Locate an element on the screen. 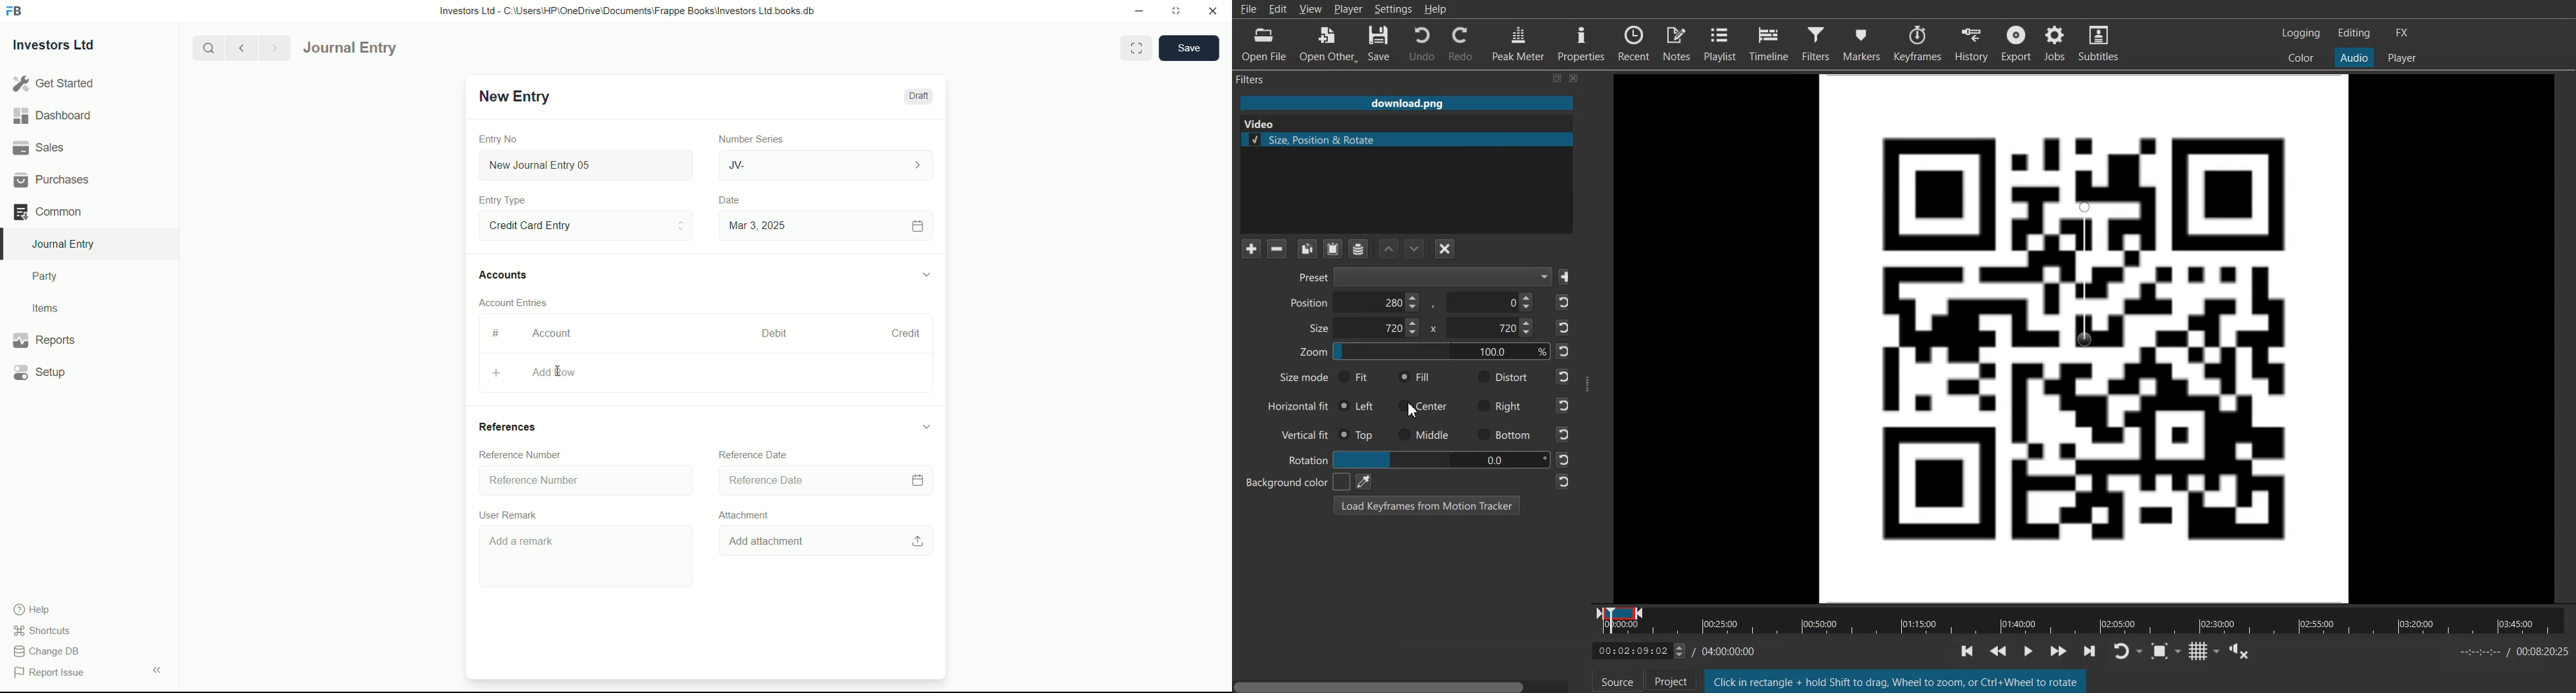 The image size is (2576, 700). Properties is located at coordinates (1581, 43).